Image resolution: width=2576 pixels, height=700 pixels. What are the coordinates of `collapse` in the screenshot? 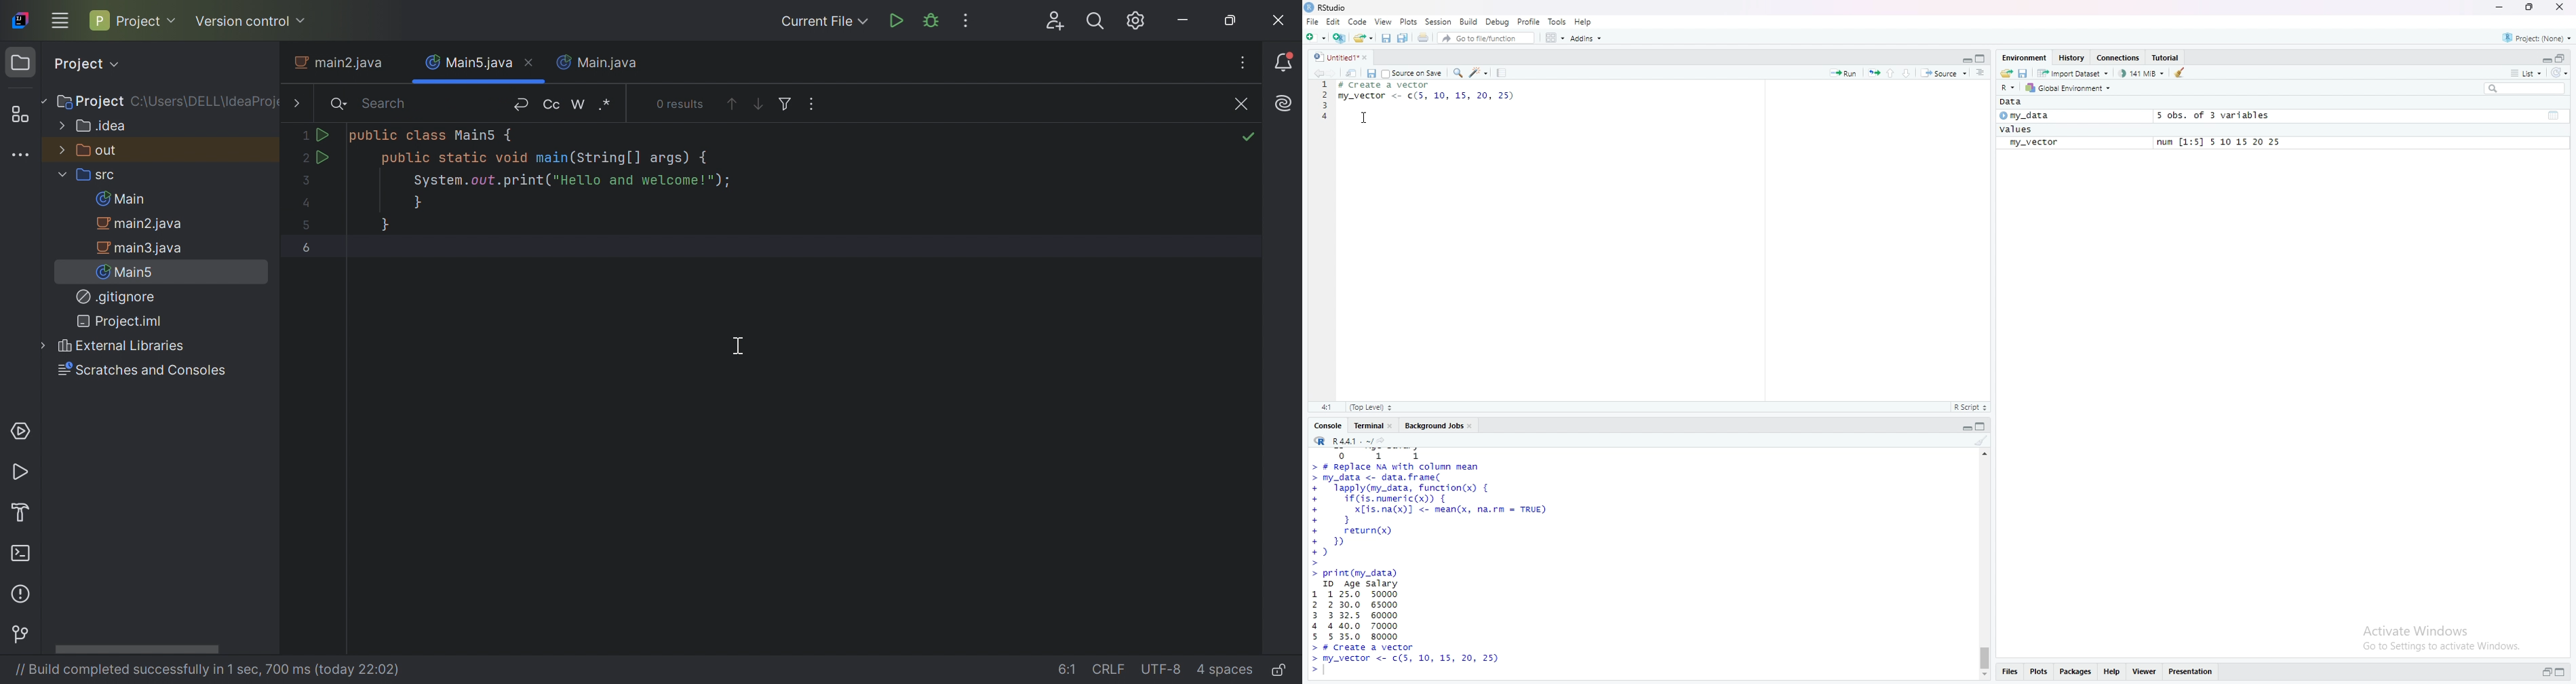 It's located at (2563, 58).